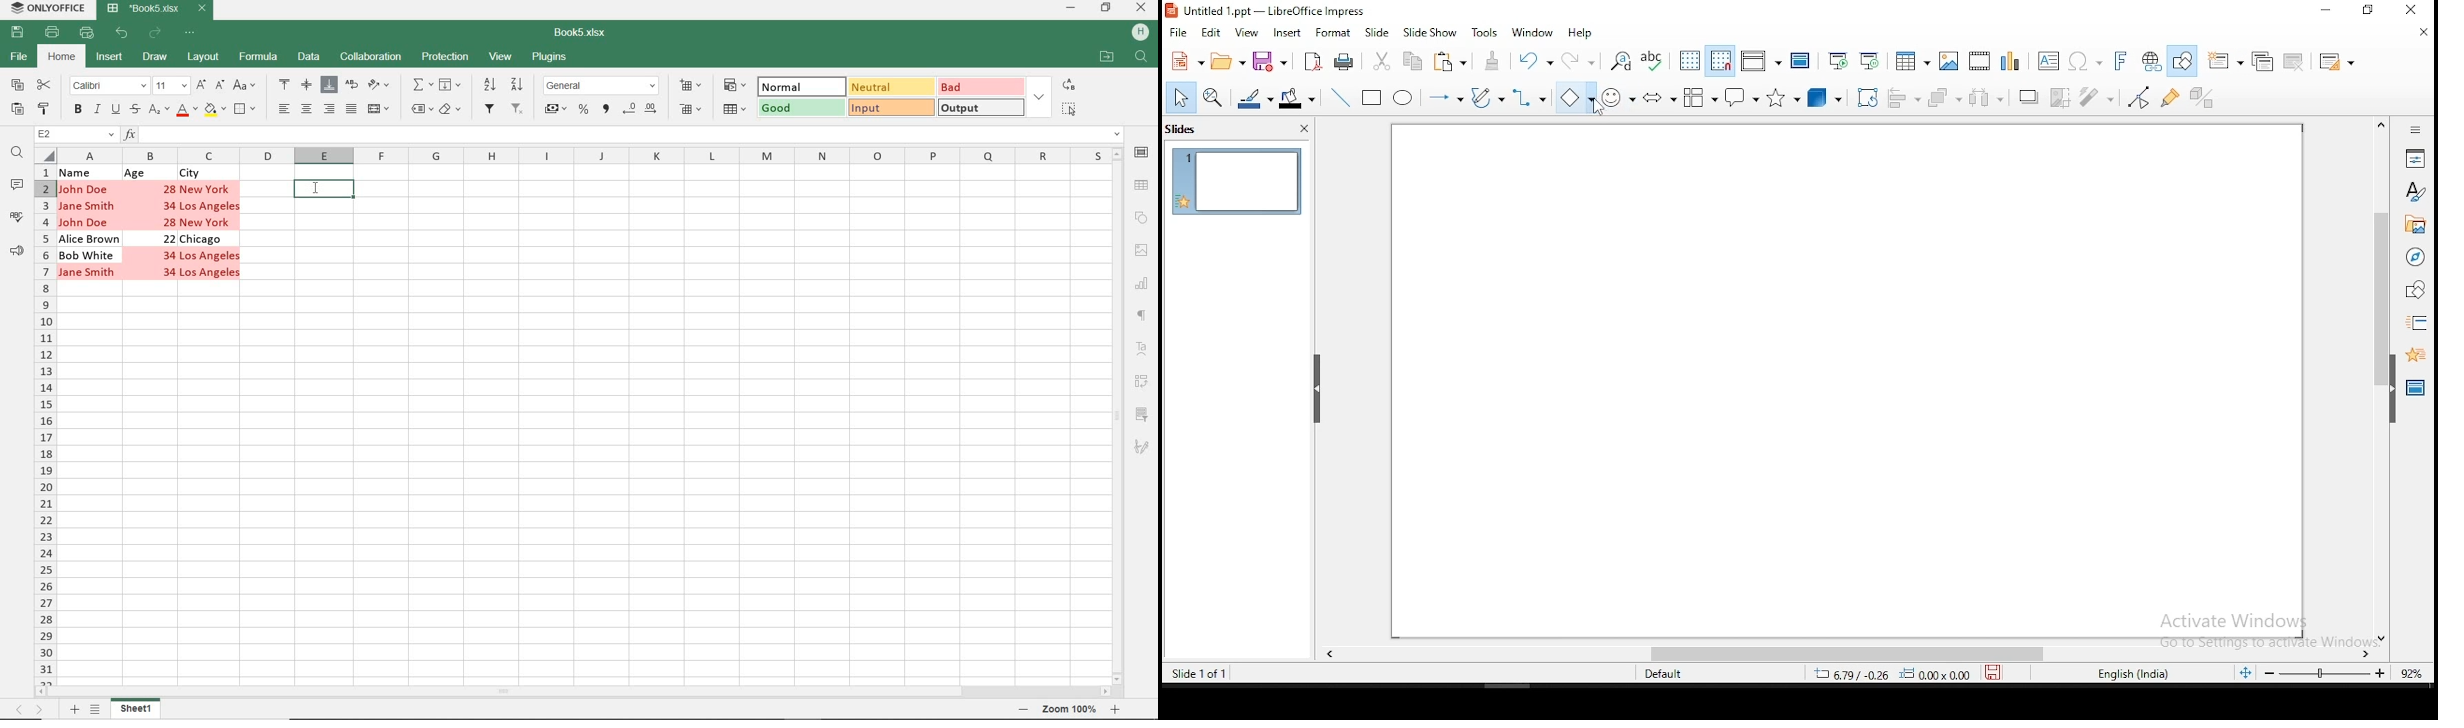 This screenshot has width=2464, height=728. Describe the element at coordinates (2420, 322) in the screenshot. I see `slide transition` at that location.